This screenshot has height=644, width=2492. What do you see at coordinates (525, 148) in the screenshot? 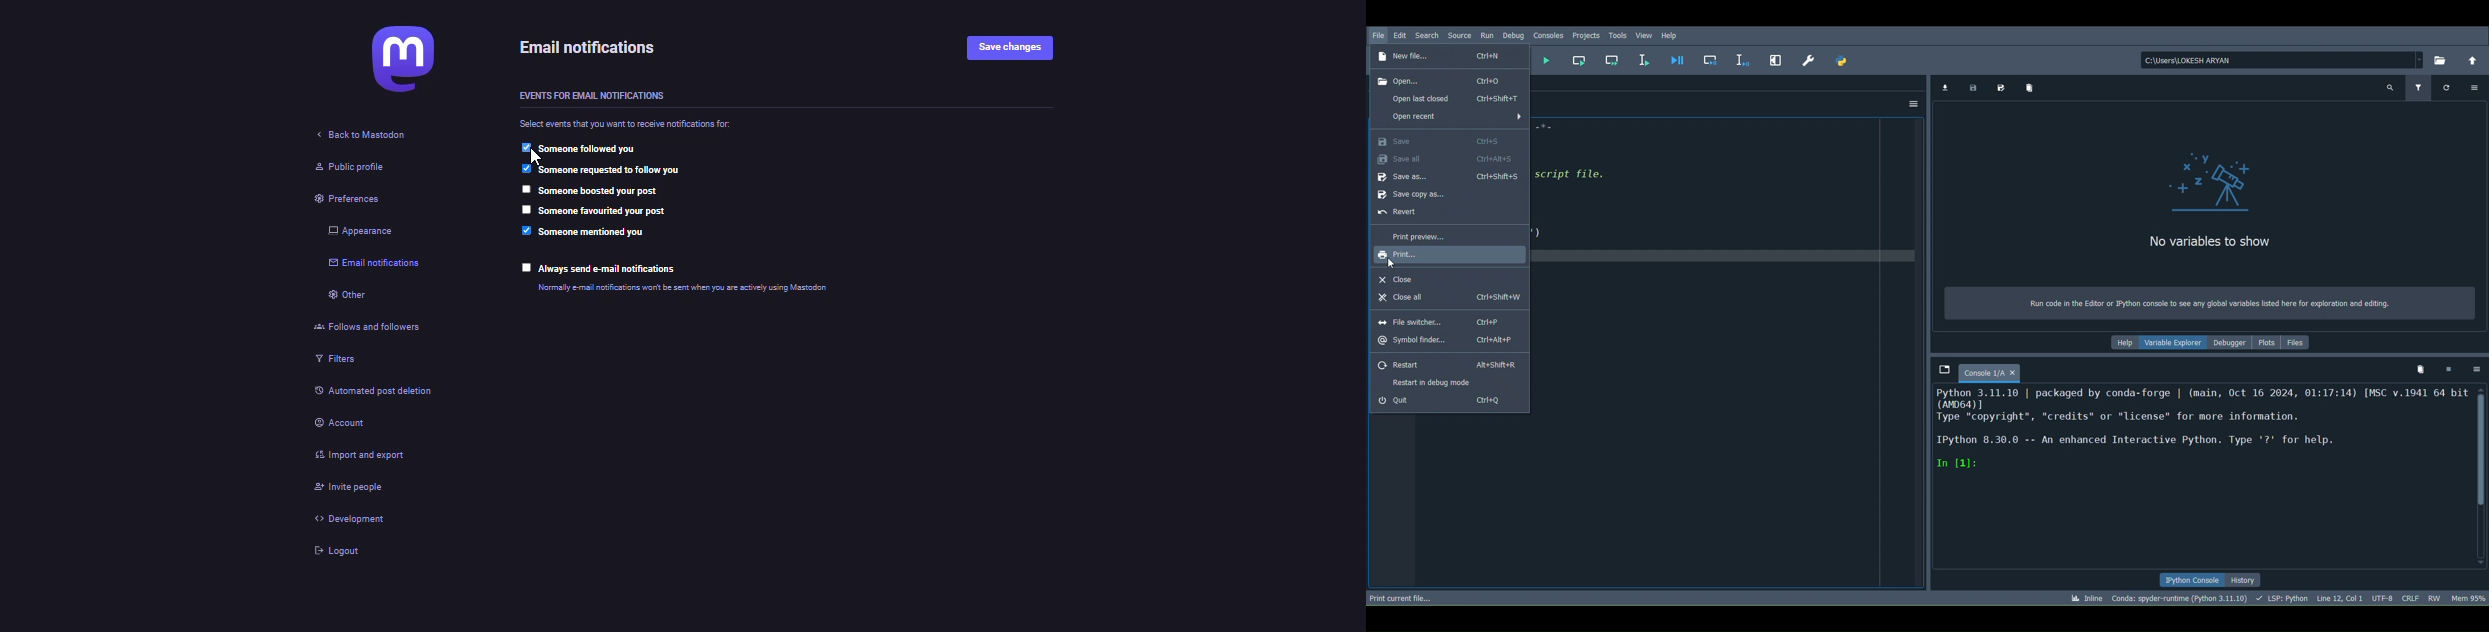
I see `enabled` at bounding box center [525, 148].